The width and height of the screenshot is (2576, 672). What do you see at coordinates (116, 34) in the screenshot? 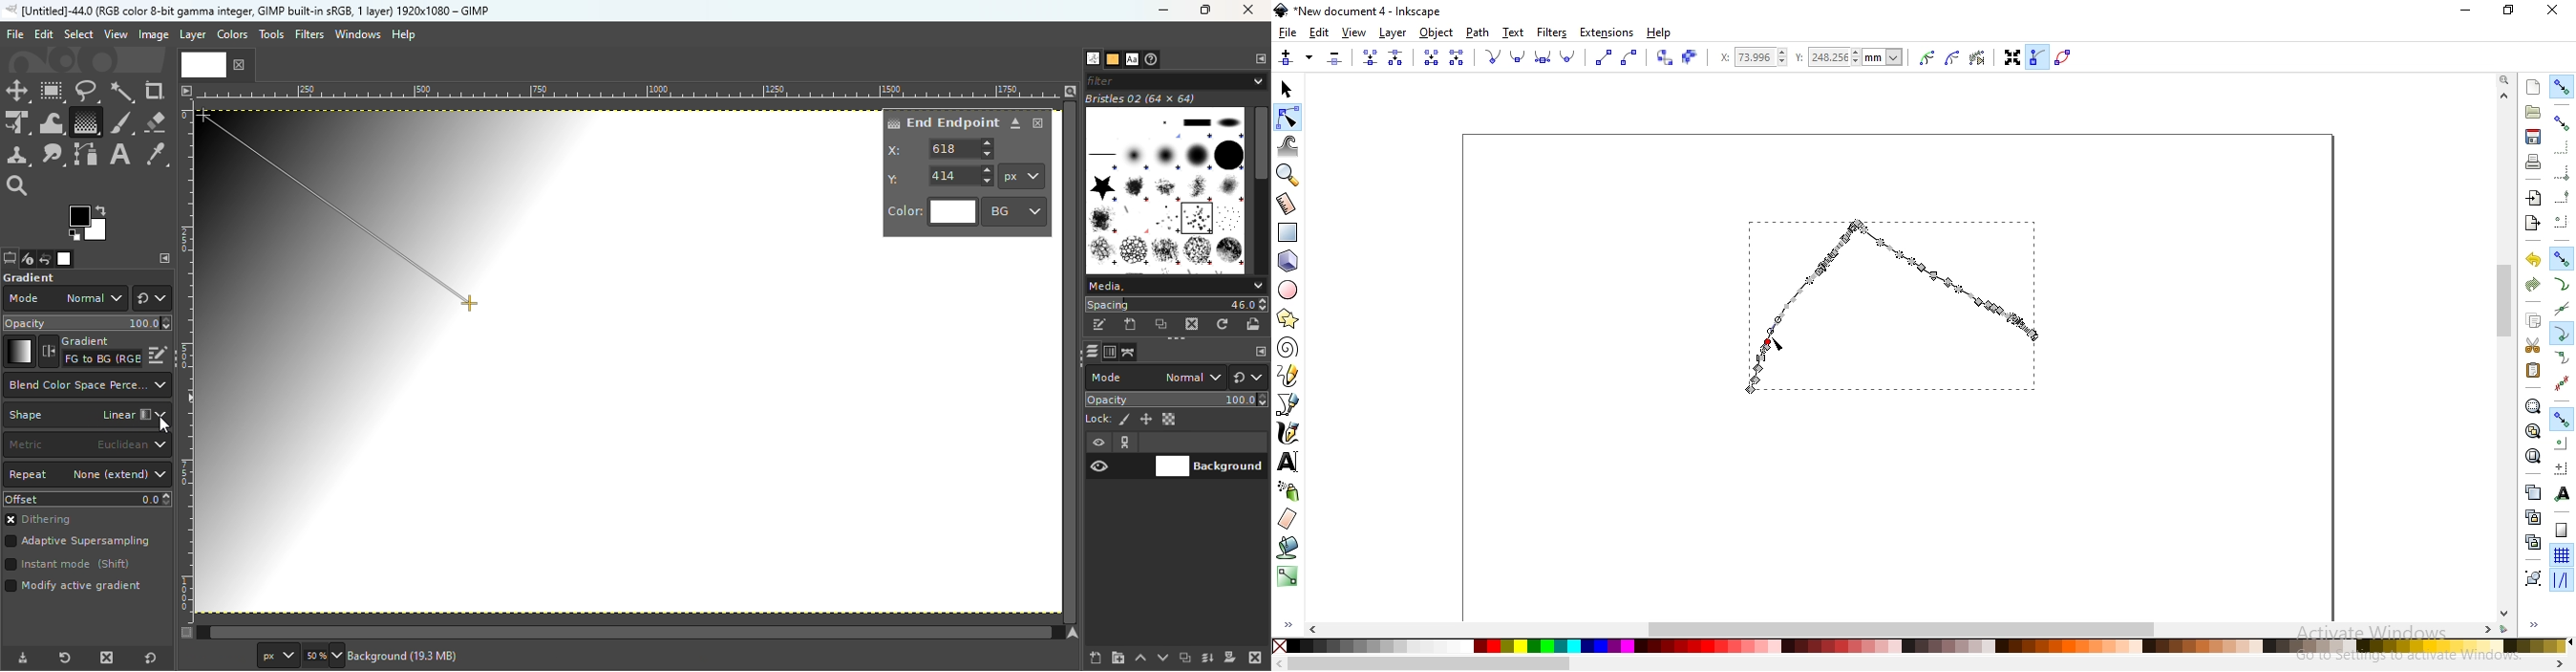
I see `View` at bounding box center [116, 34].